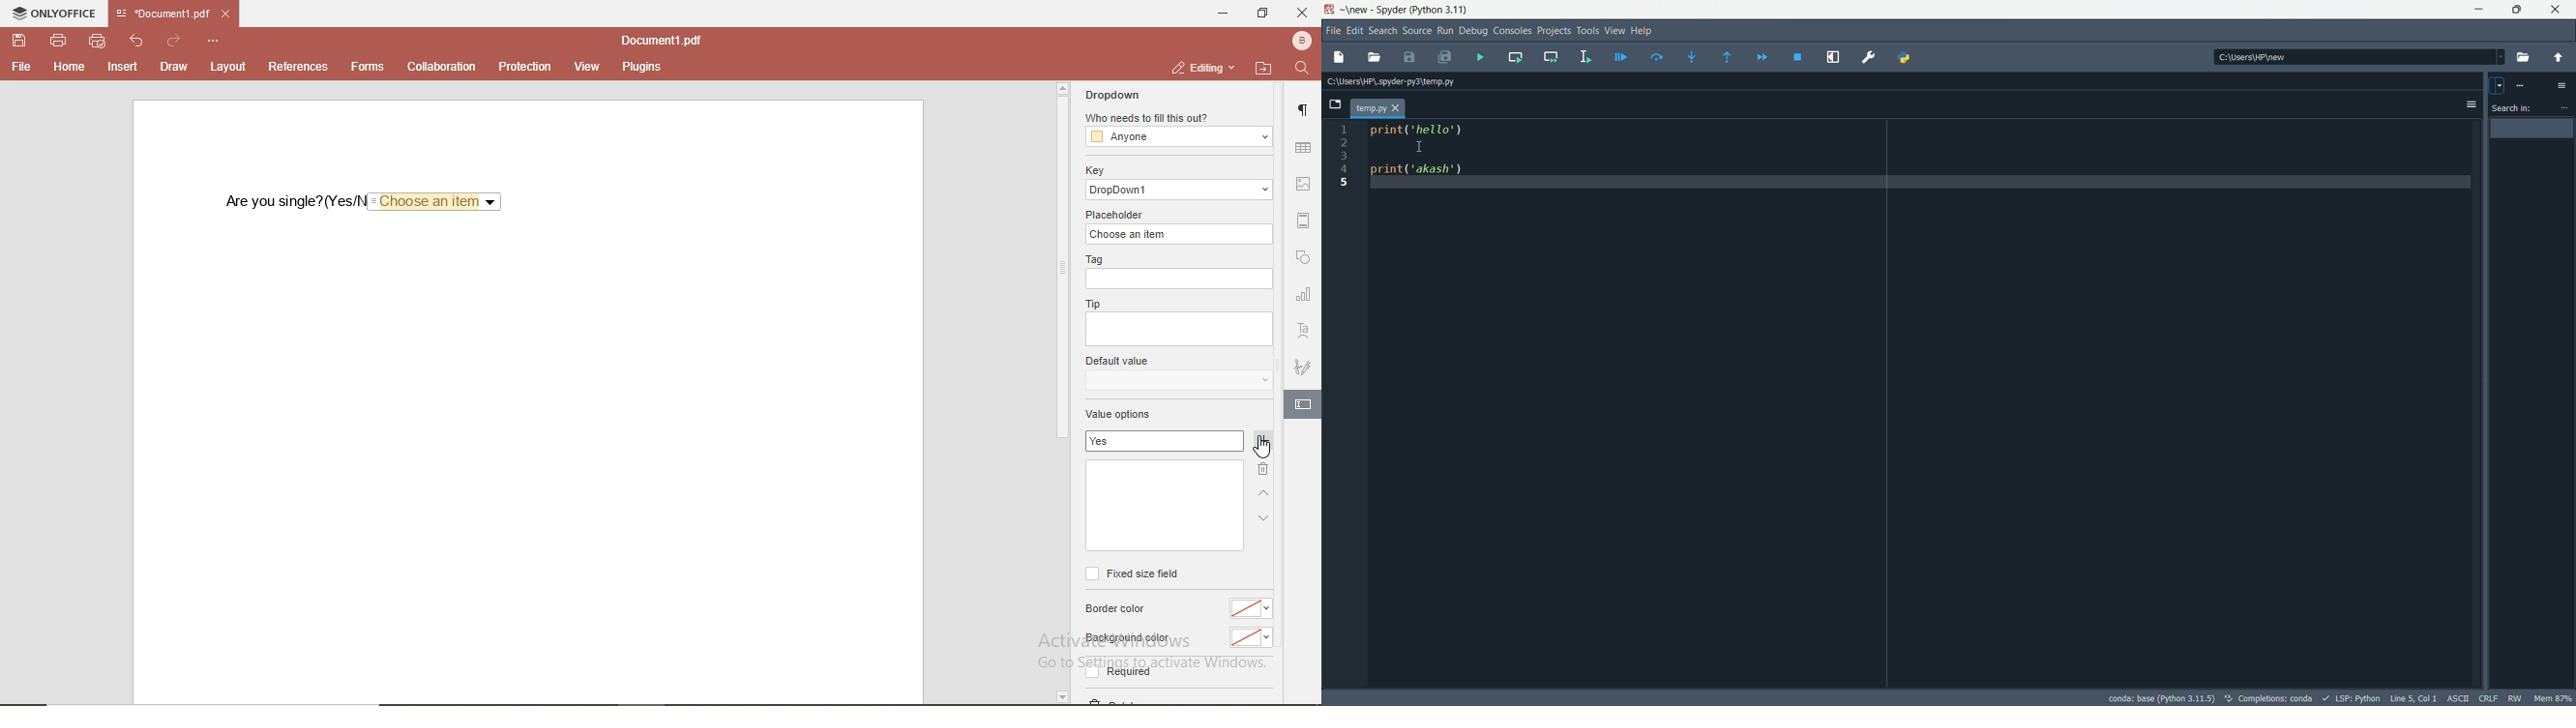 This screenshot has height=728, width=2576. Describe the element at coordinates (1446, 31) in the screenshot. I see `run menu` at that location.